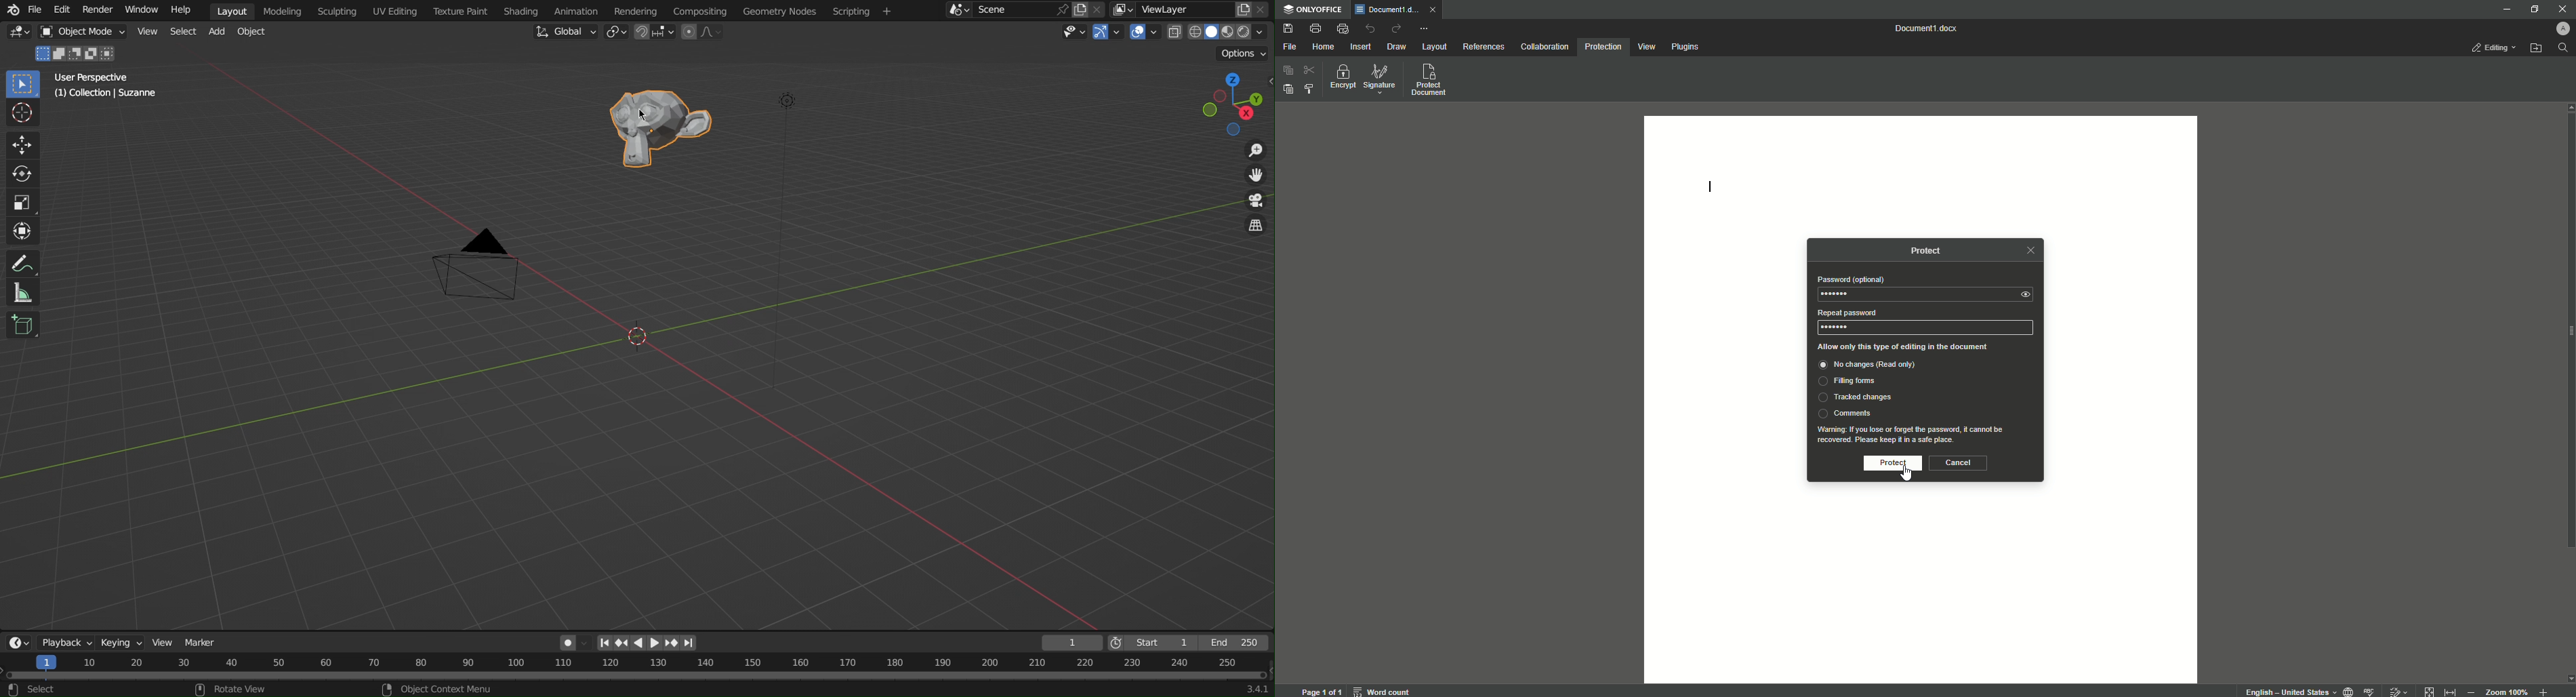  I want to click on Encrypt, so click(1341, 78).